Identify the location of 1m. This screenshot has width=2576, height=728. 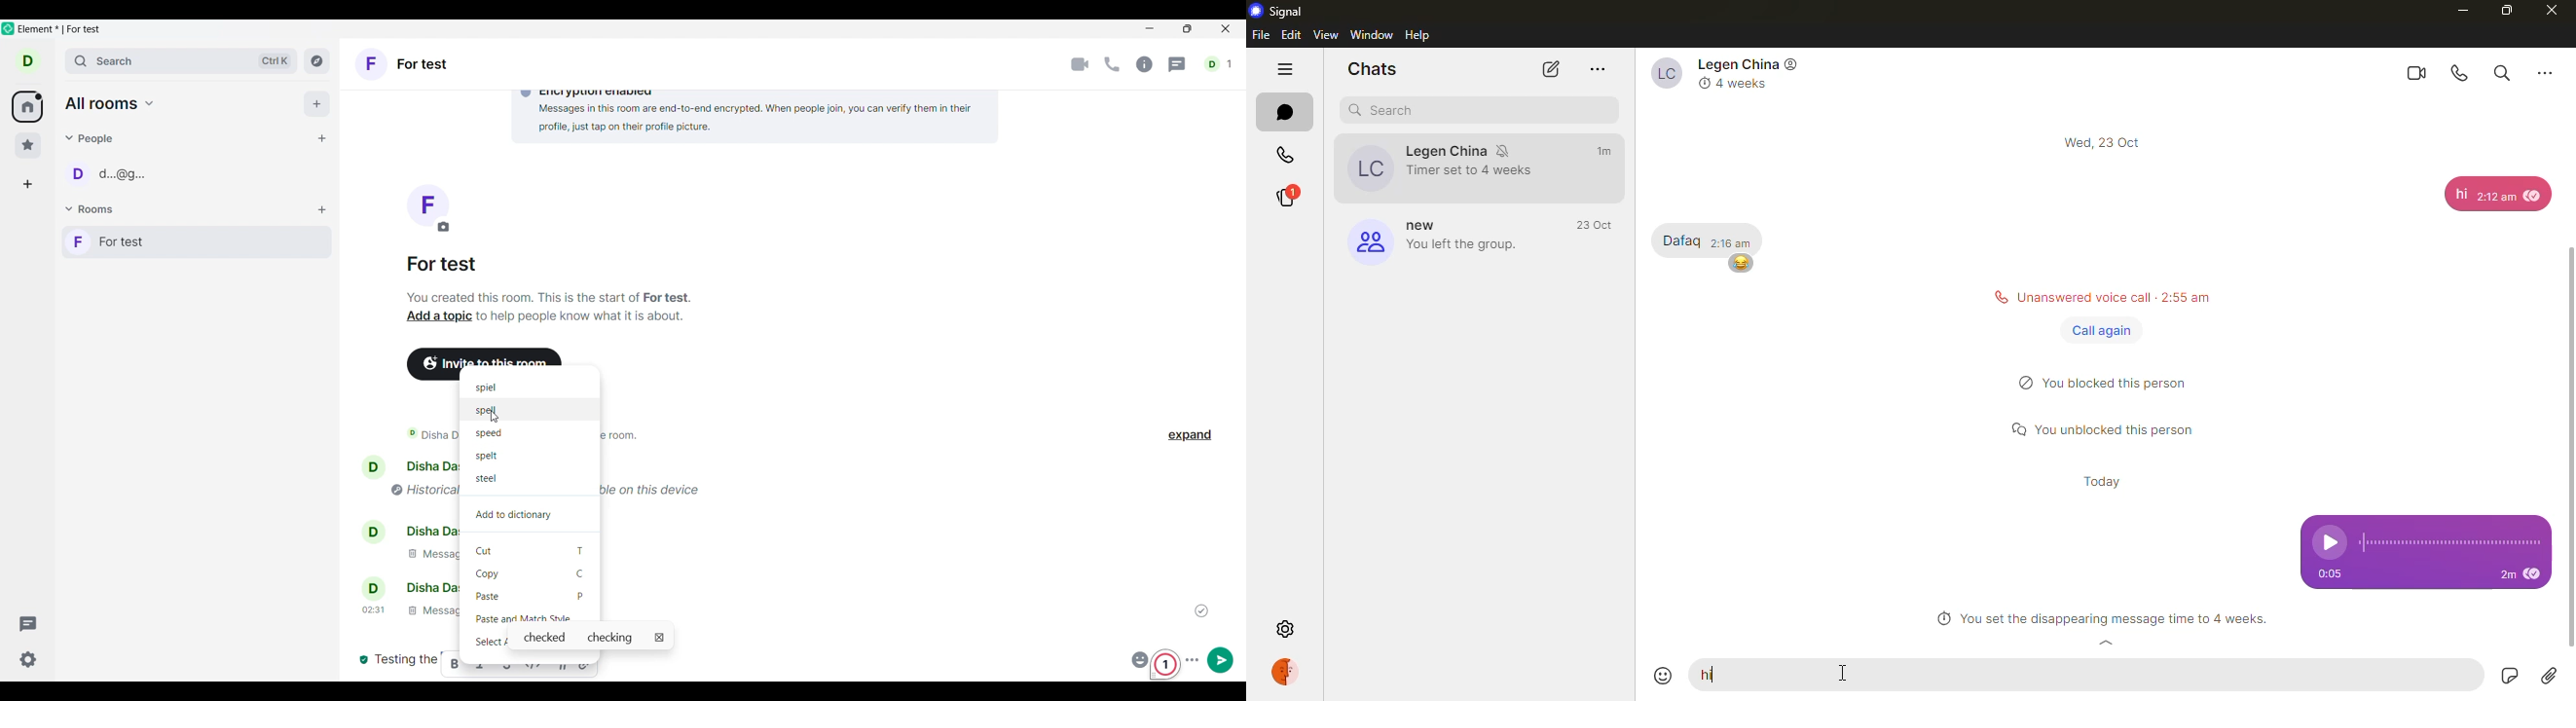
(1606, 151).